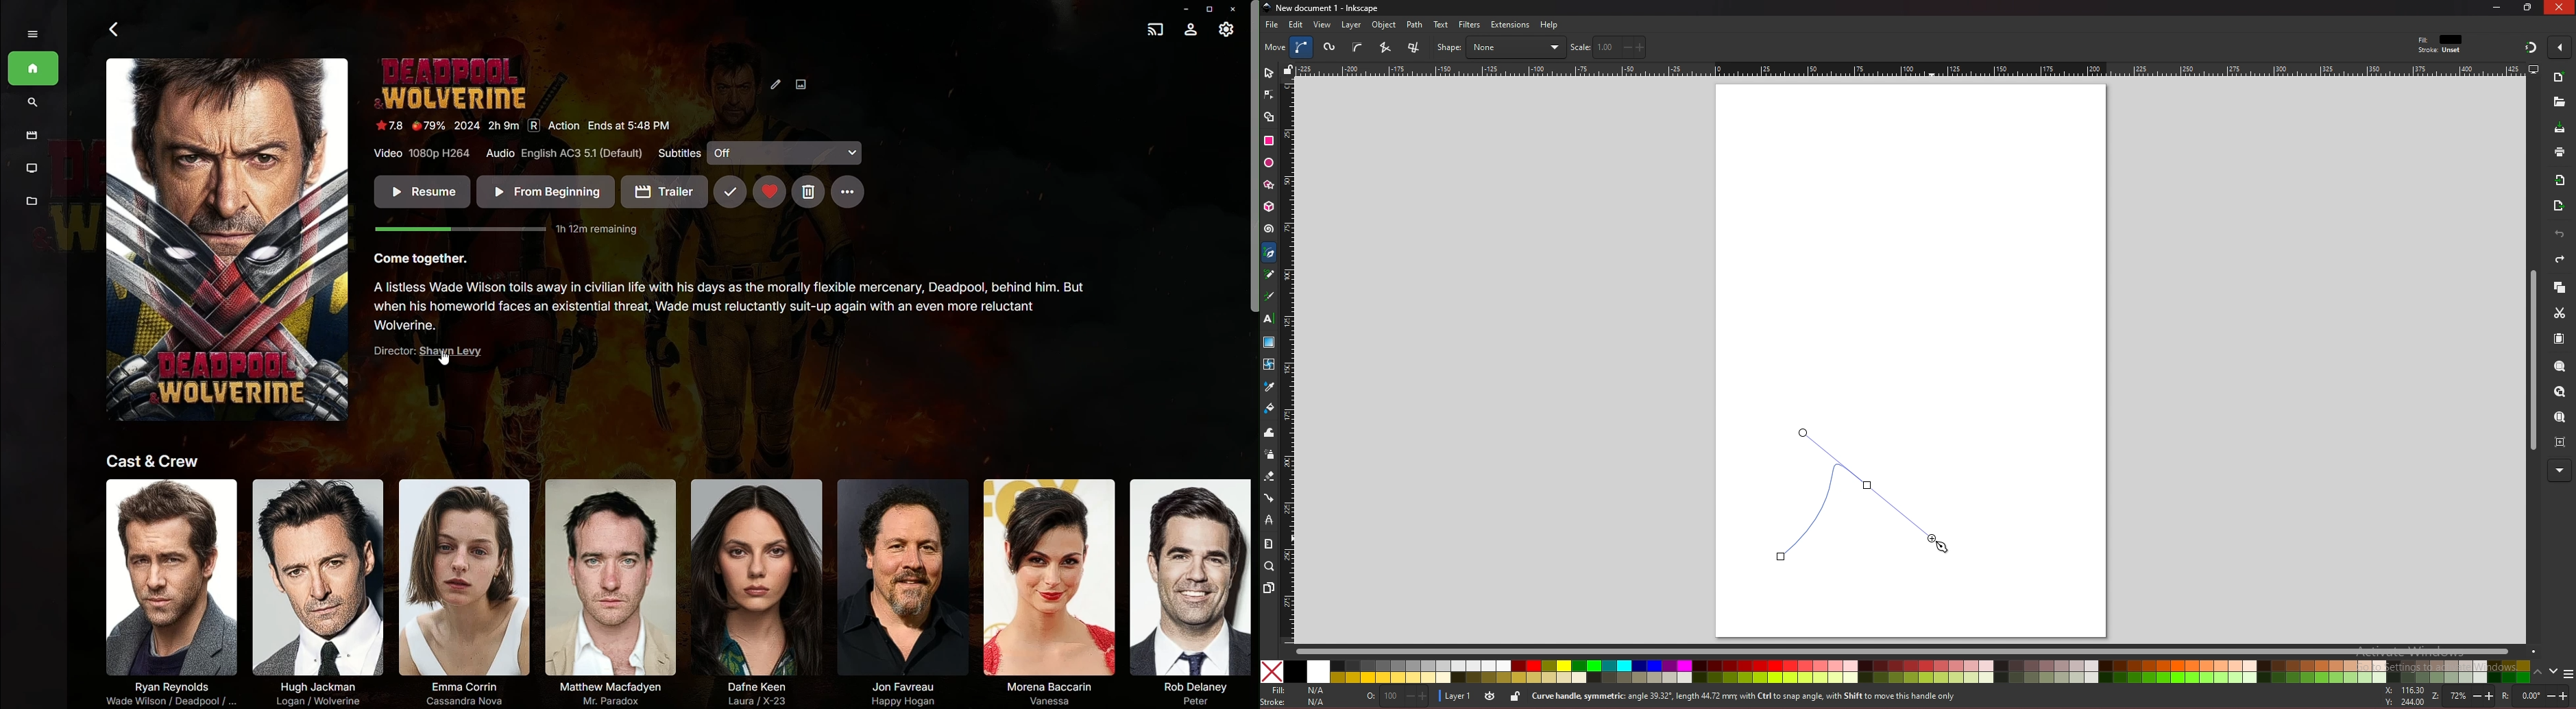 The image size is (2576, 728). What do you see at coordinates (2461, 697) in the screenshot?
I see `zoom` at bounding box center [2461, 697].